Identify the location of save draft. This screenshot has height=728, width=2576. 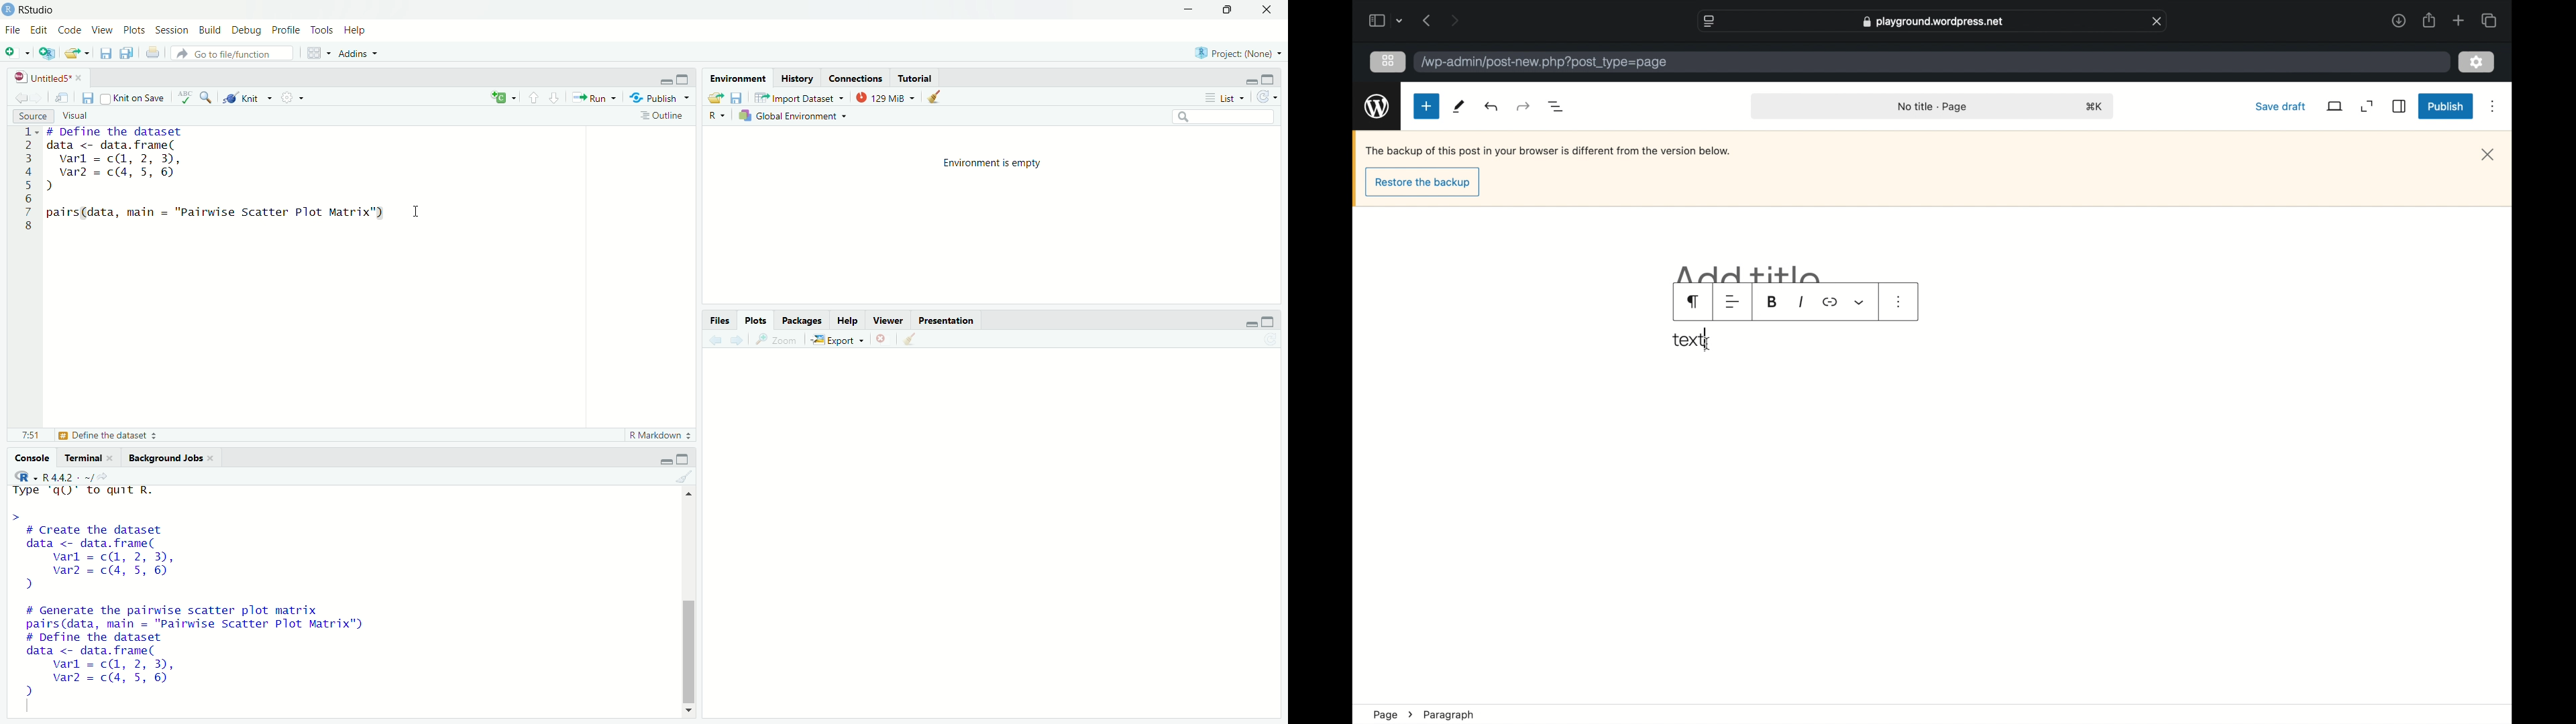
(2279, 106).